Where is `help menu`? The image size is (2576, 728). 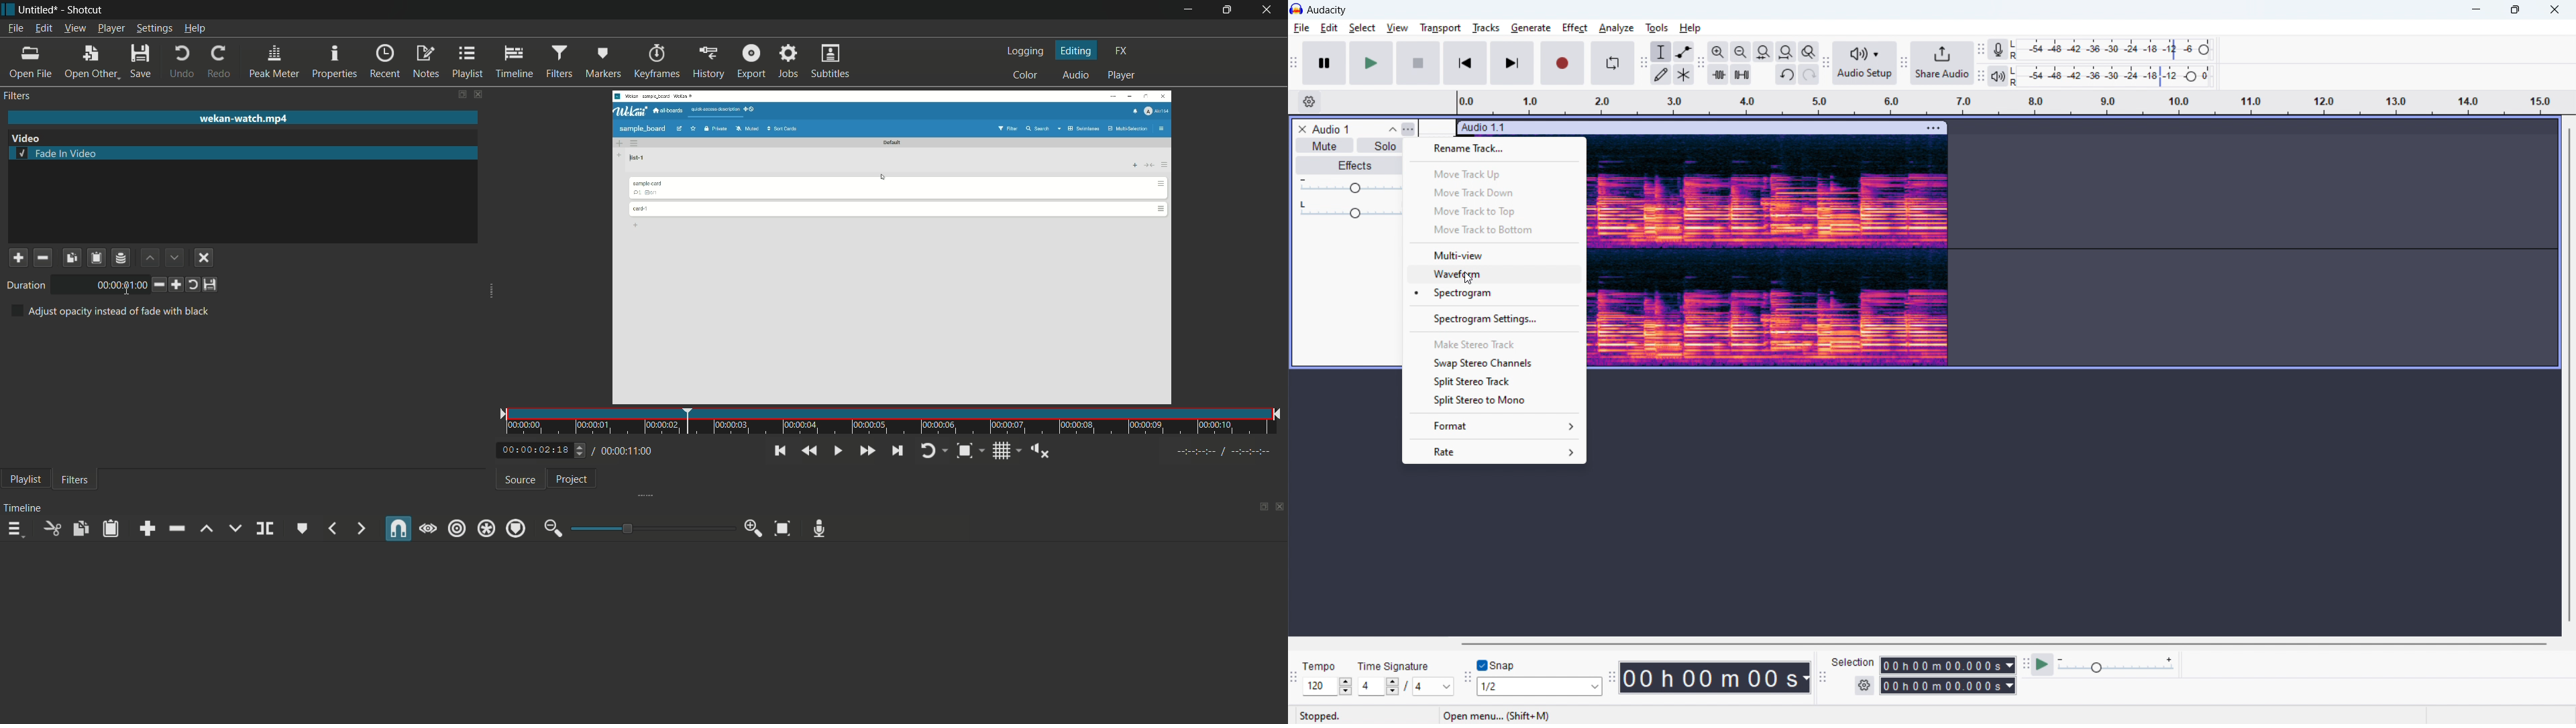
help menu is located at coordinates (197, 28).